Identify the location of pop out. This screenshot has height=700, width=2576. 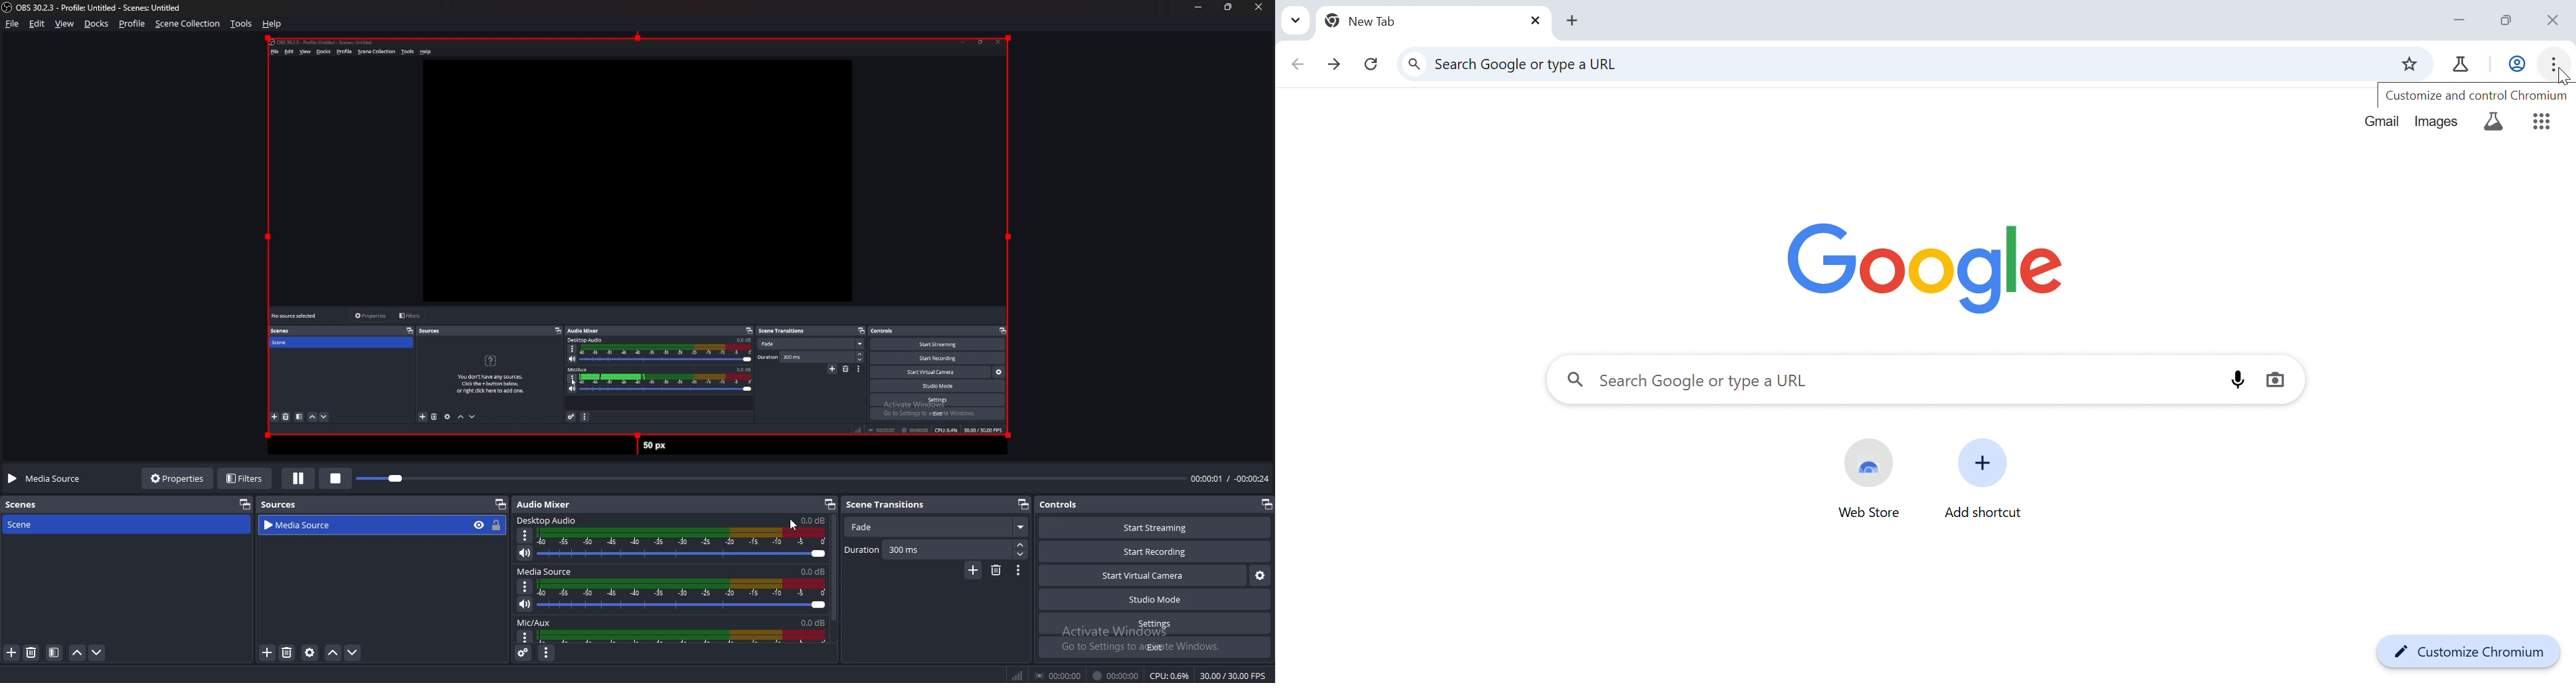
(1266, 506).